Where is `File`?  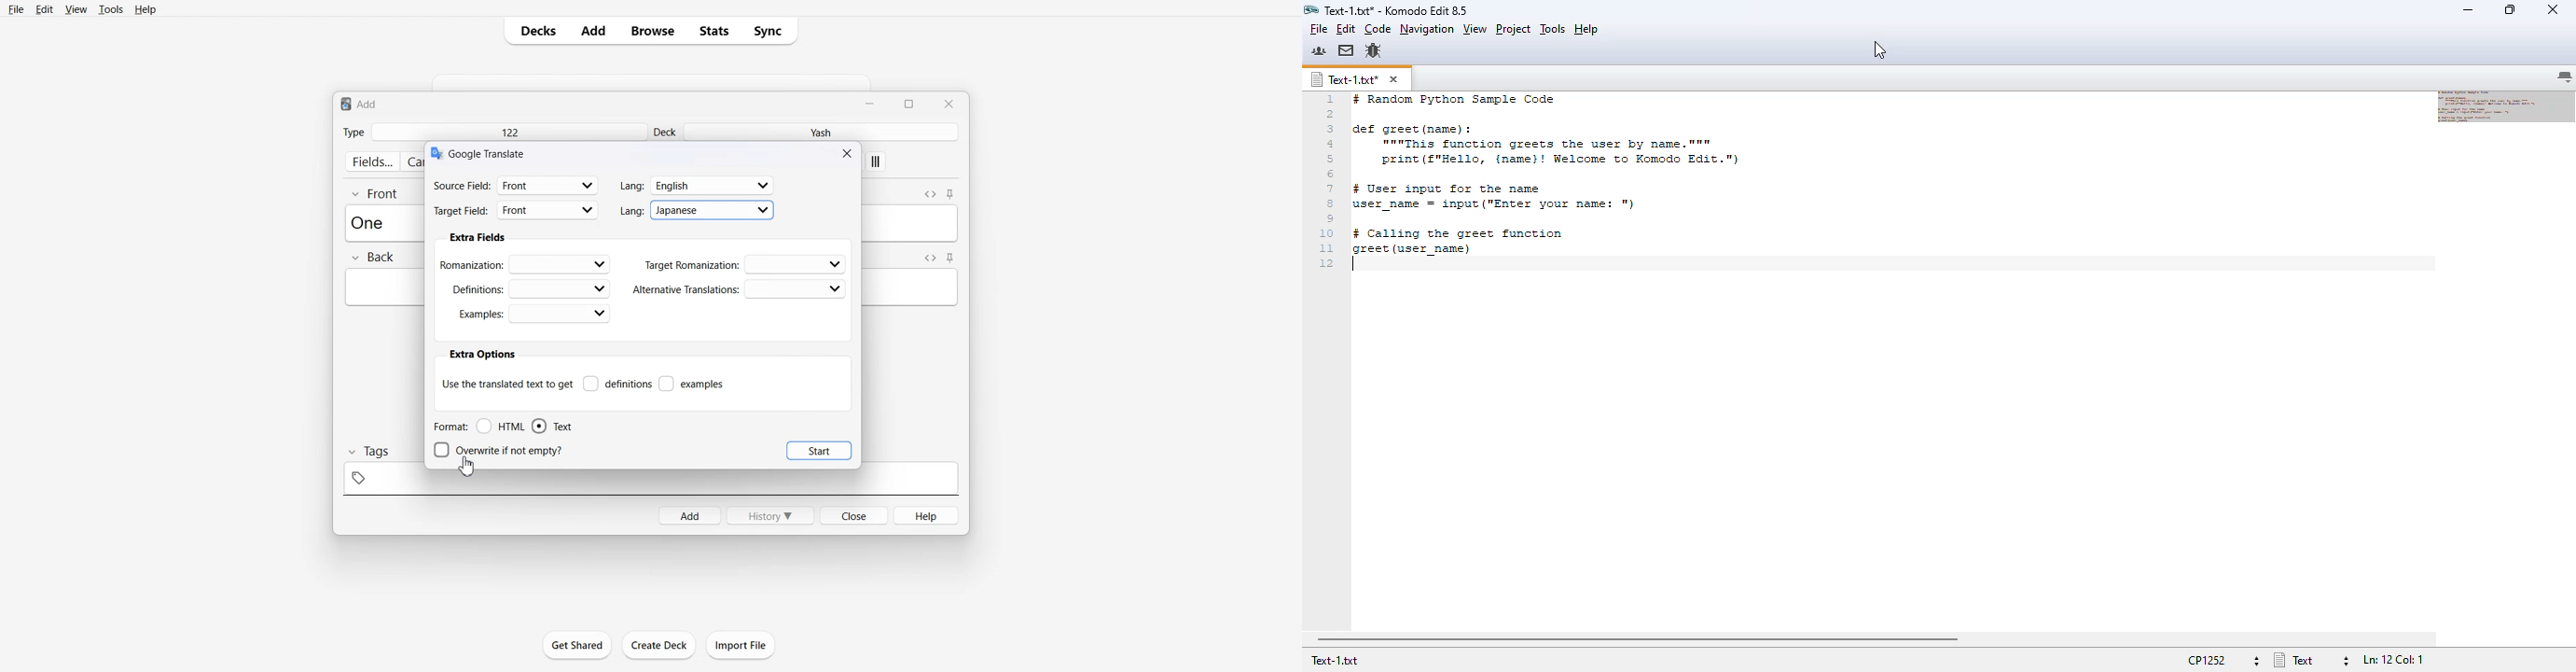 File is located at coordinates (17, 9).